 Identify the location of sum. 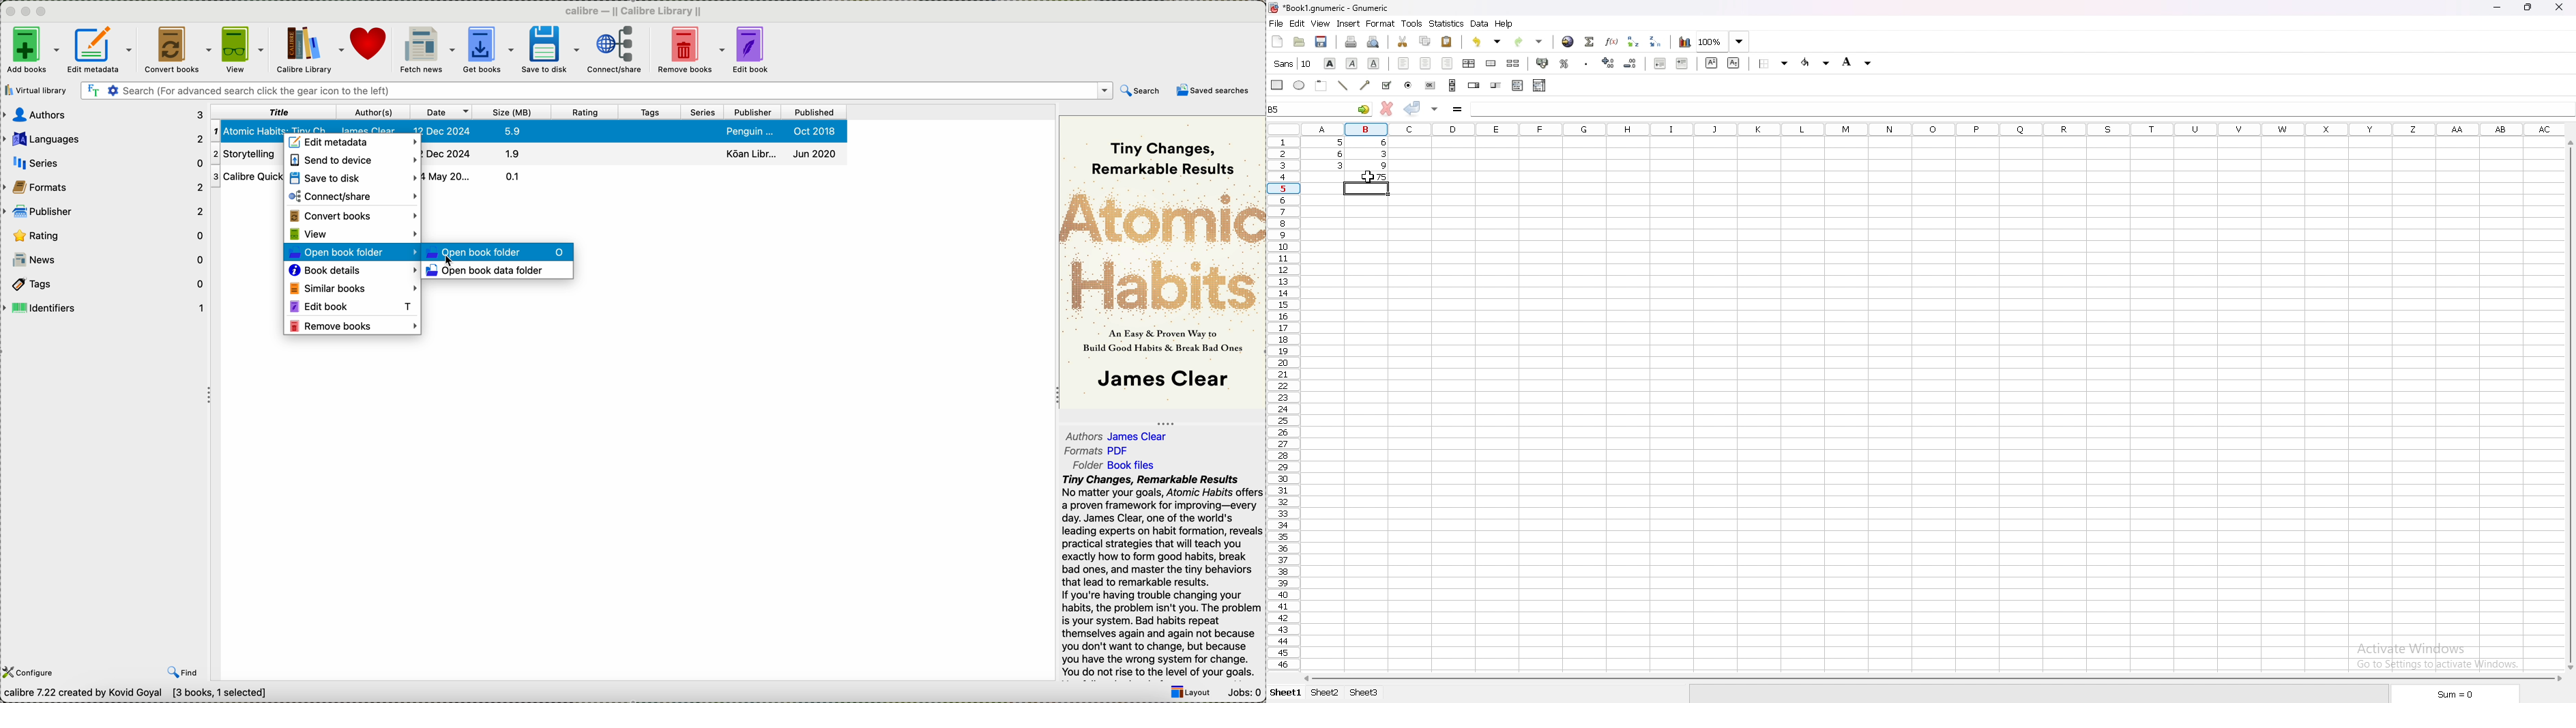
(2452, 693).